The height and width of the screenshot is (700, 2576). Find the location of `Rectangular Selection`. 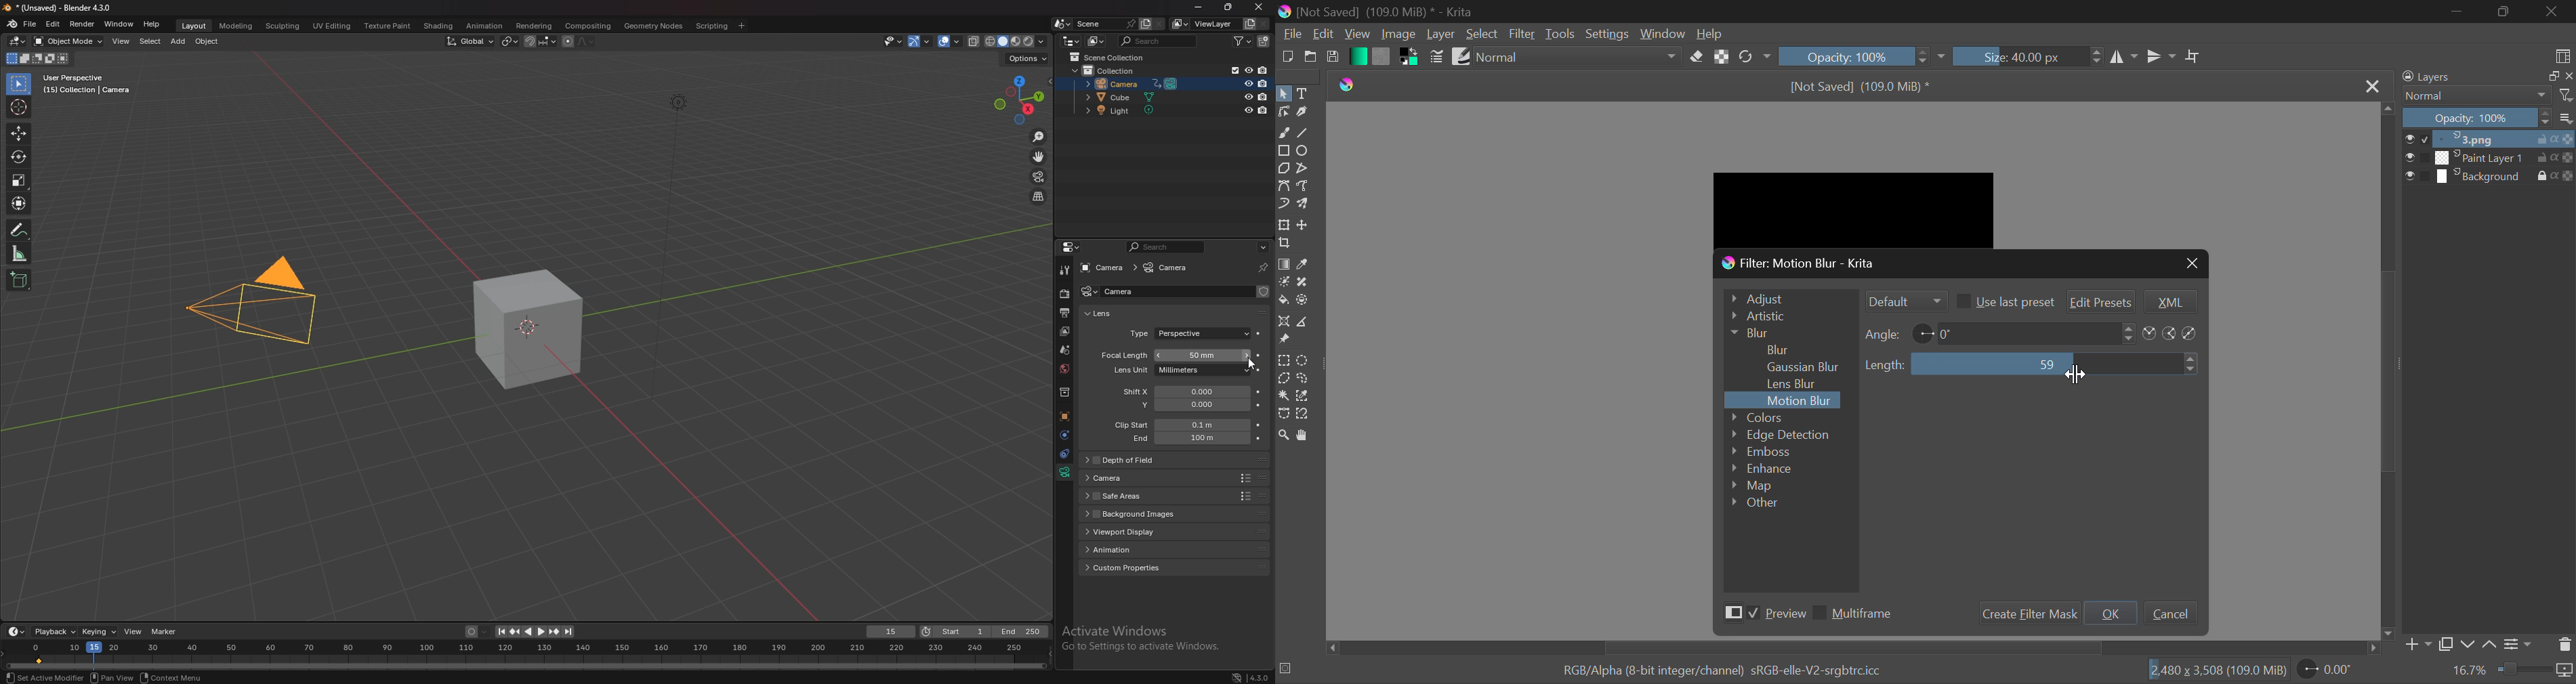

Rectangular Selection is located at coordinates (1283, 360).